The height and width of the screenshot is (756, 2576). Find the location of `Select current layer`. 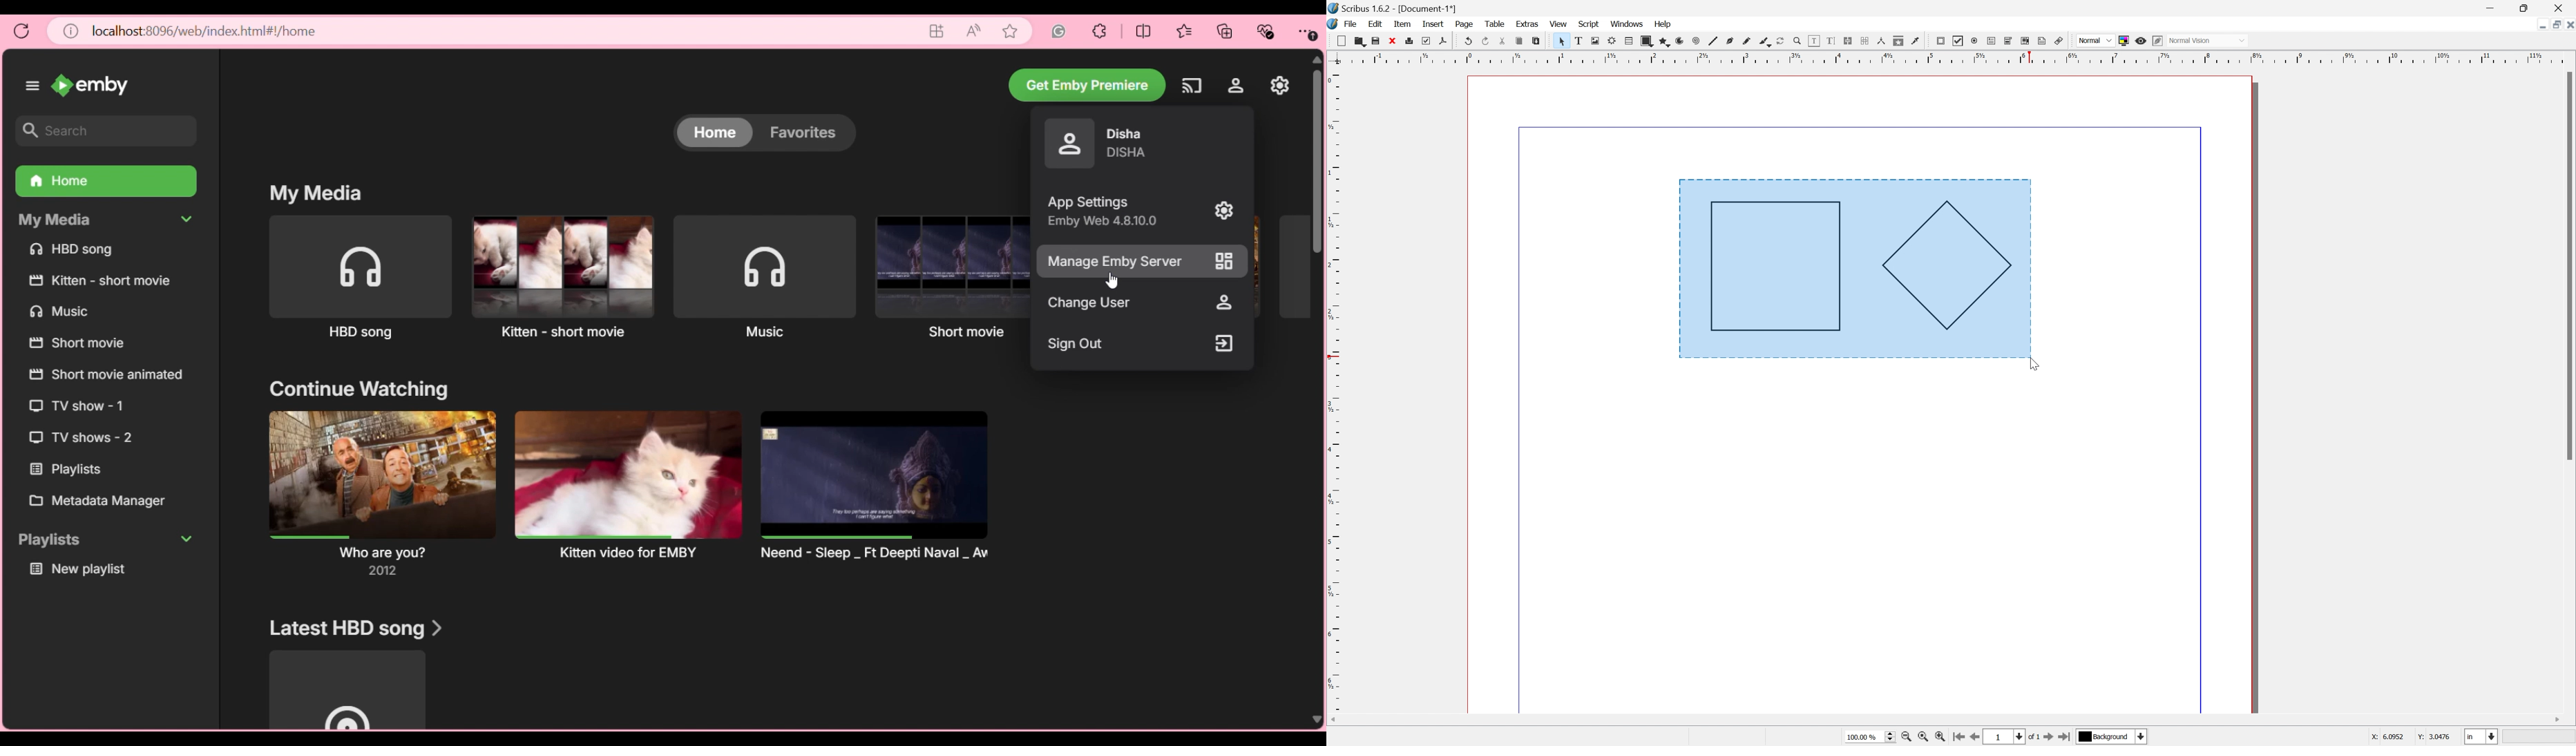

Select current layer is located at coordinates (2115, 736).